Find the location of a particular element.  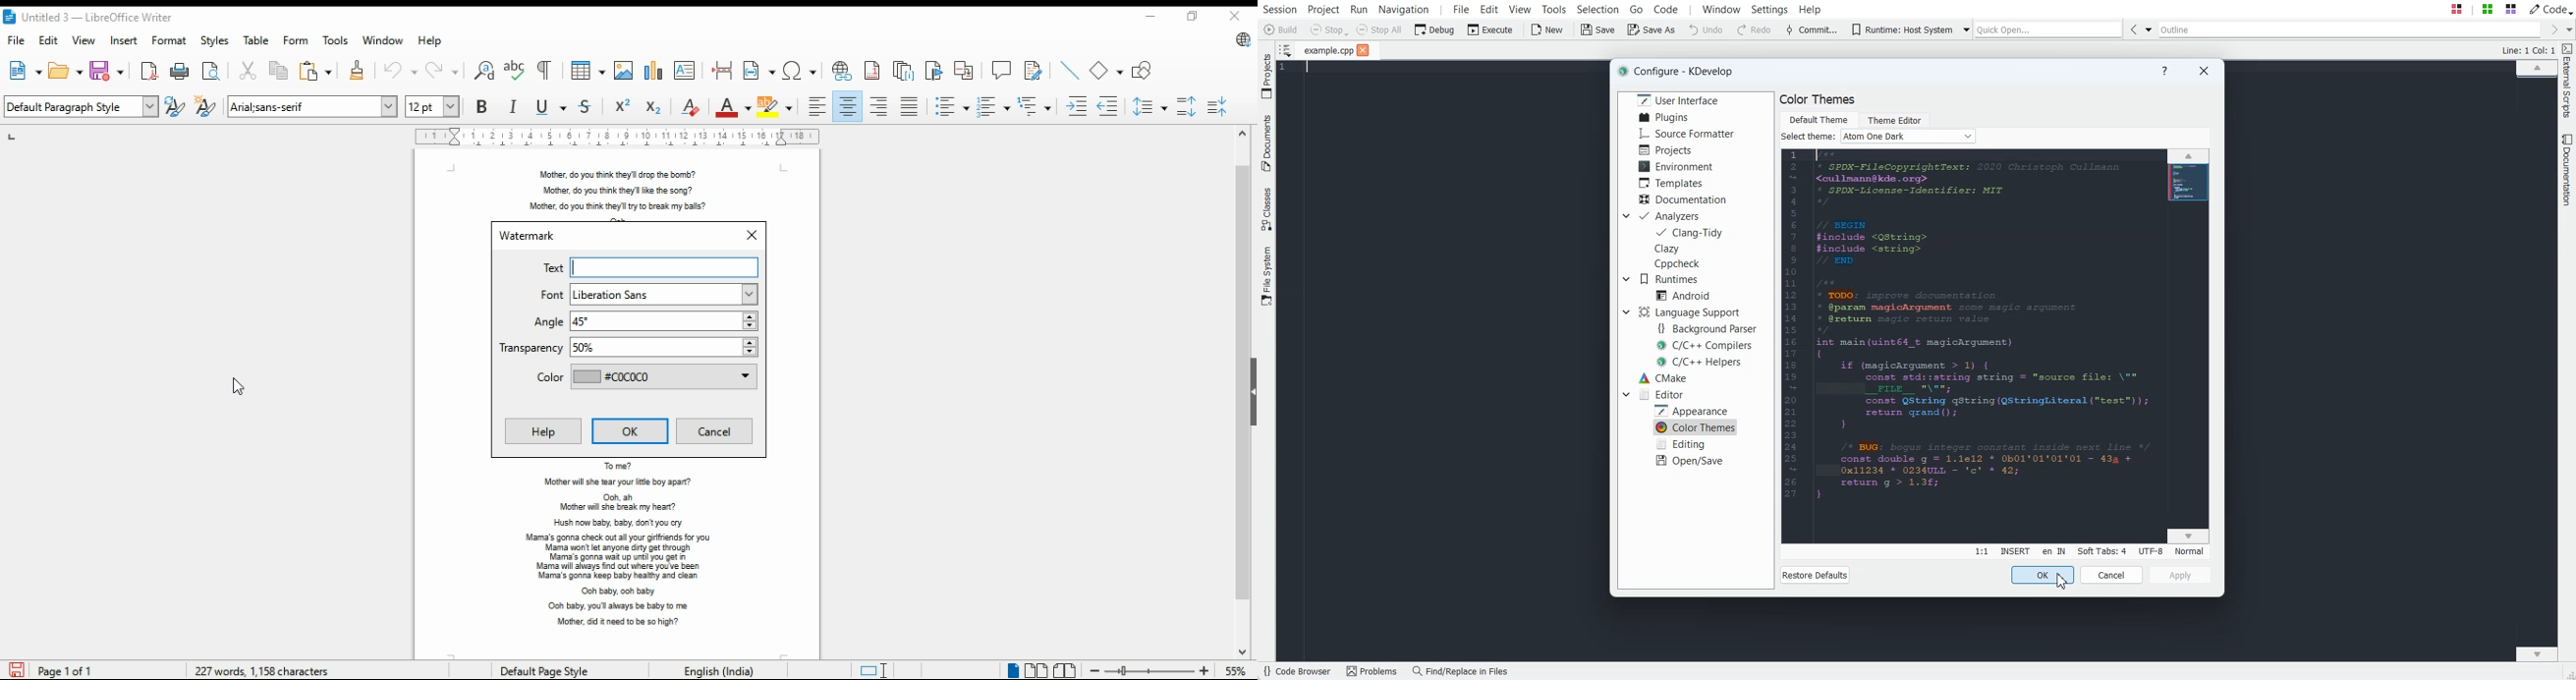

document info is located at coordinates (264, 668).